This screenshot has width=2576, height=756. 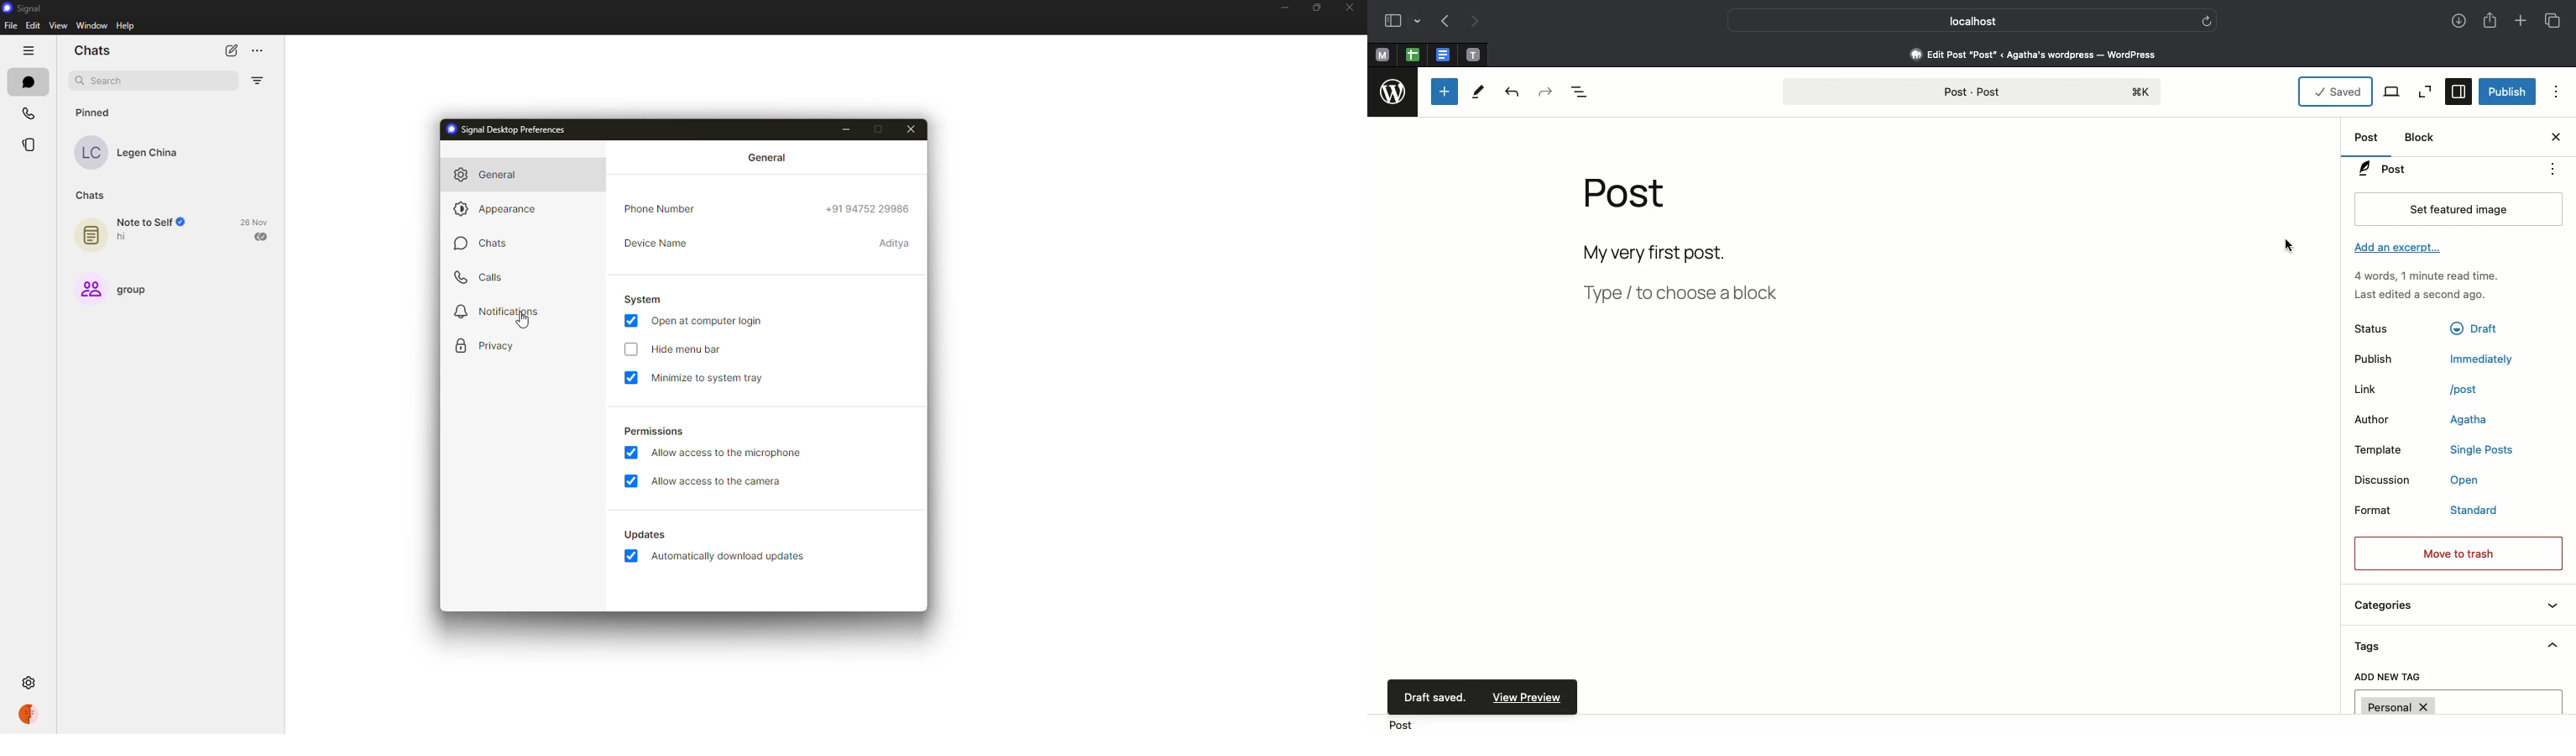 I want to click on Saved draft, so click(x=2338, y=90).